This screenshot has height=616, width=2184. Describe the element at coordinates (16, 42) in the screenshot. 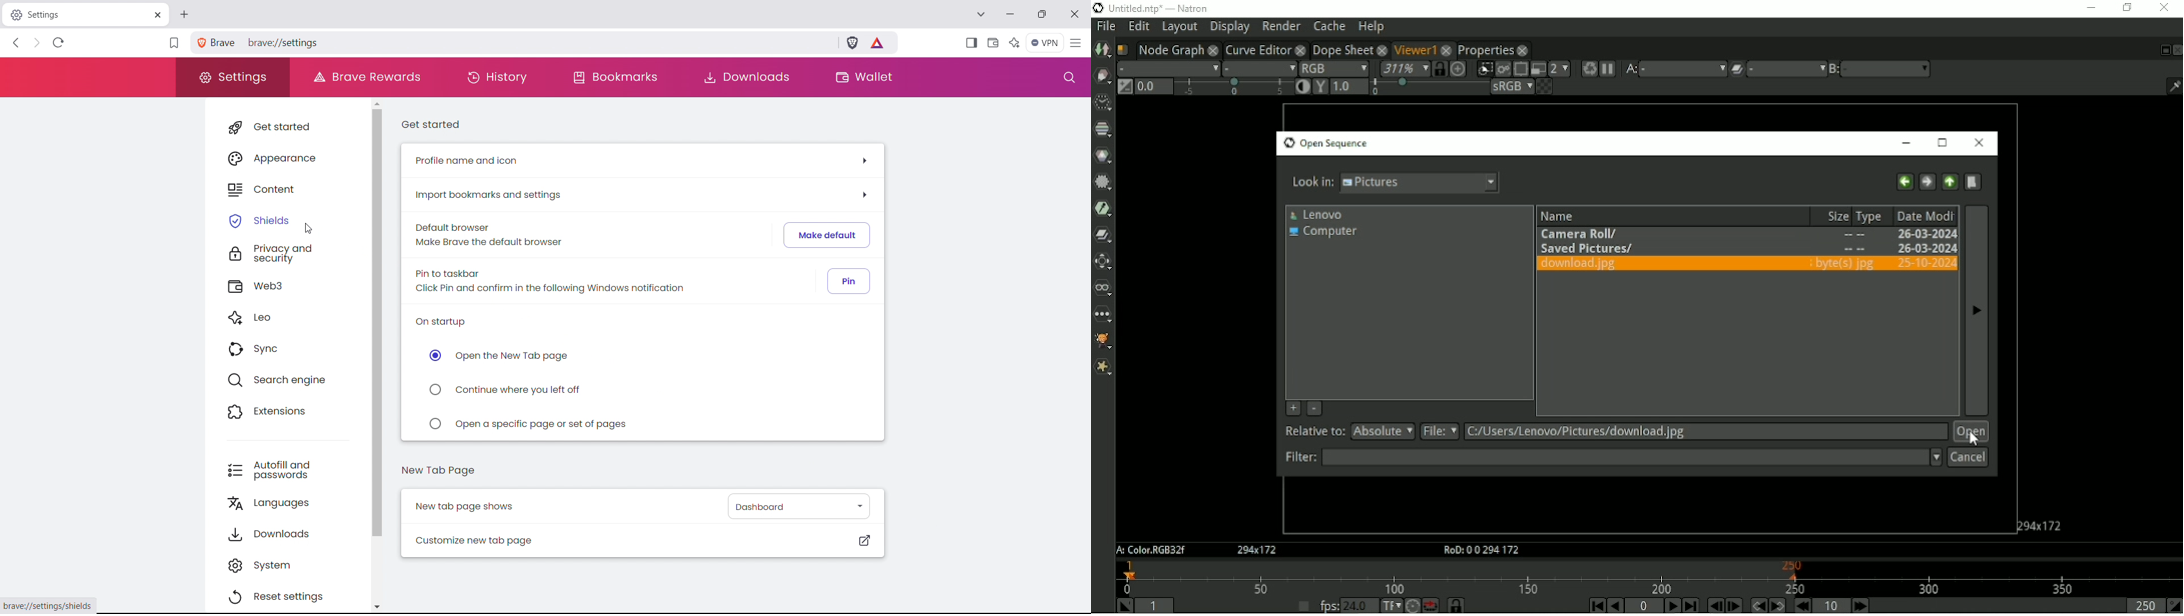

I see `click to go back hold to see history ` at that location.